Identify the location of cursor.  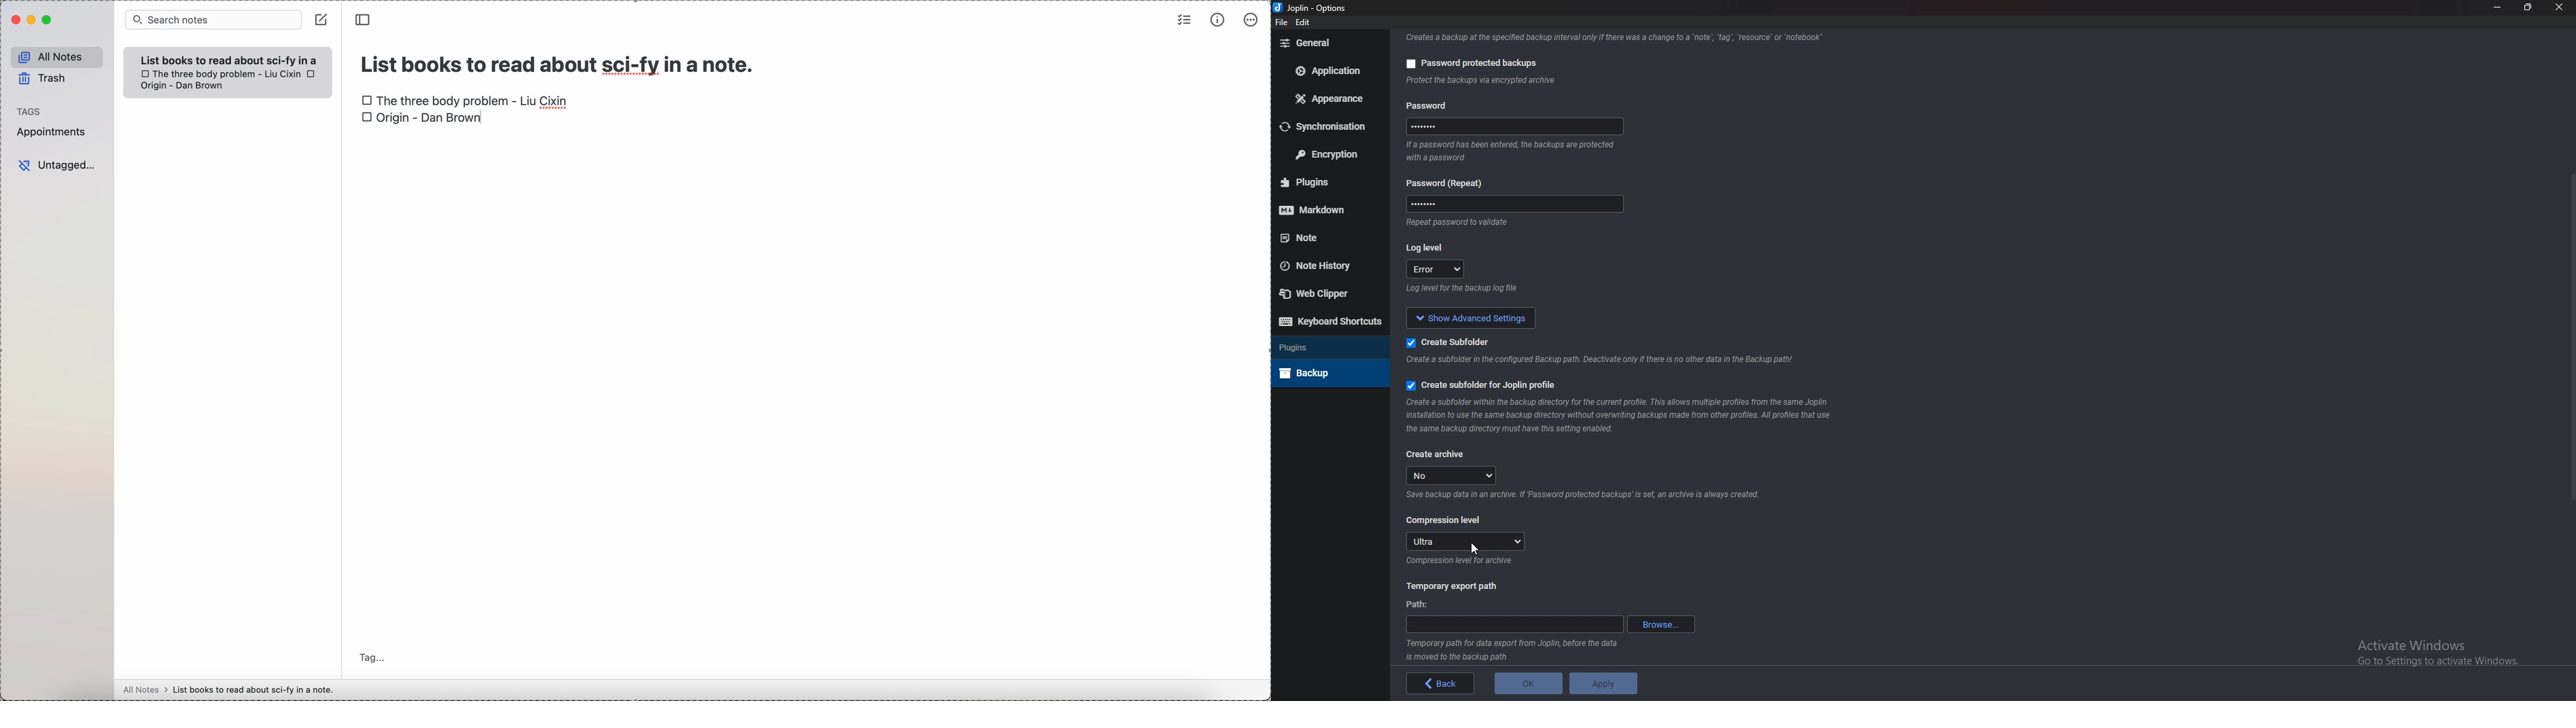
(1477, 548).